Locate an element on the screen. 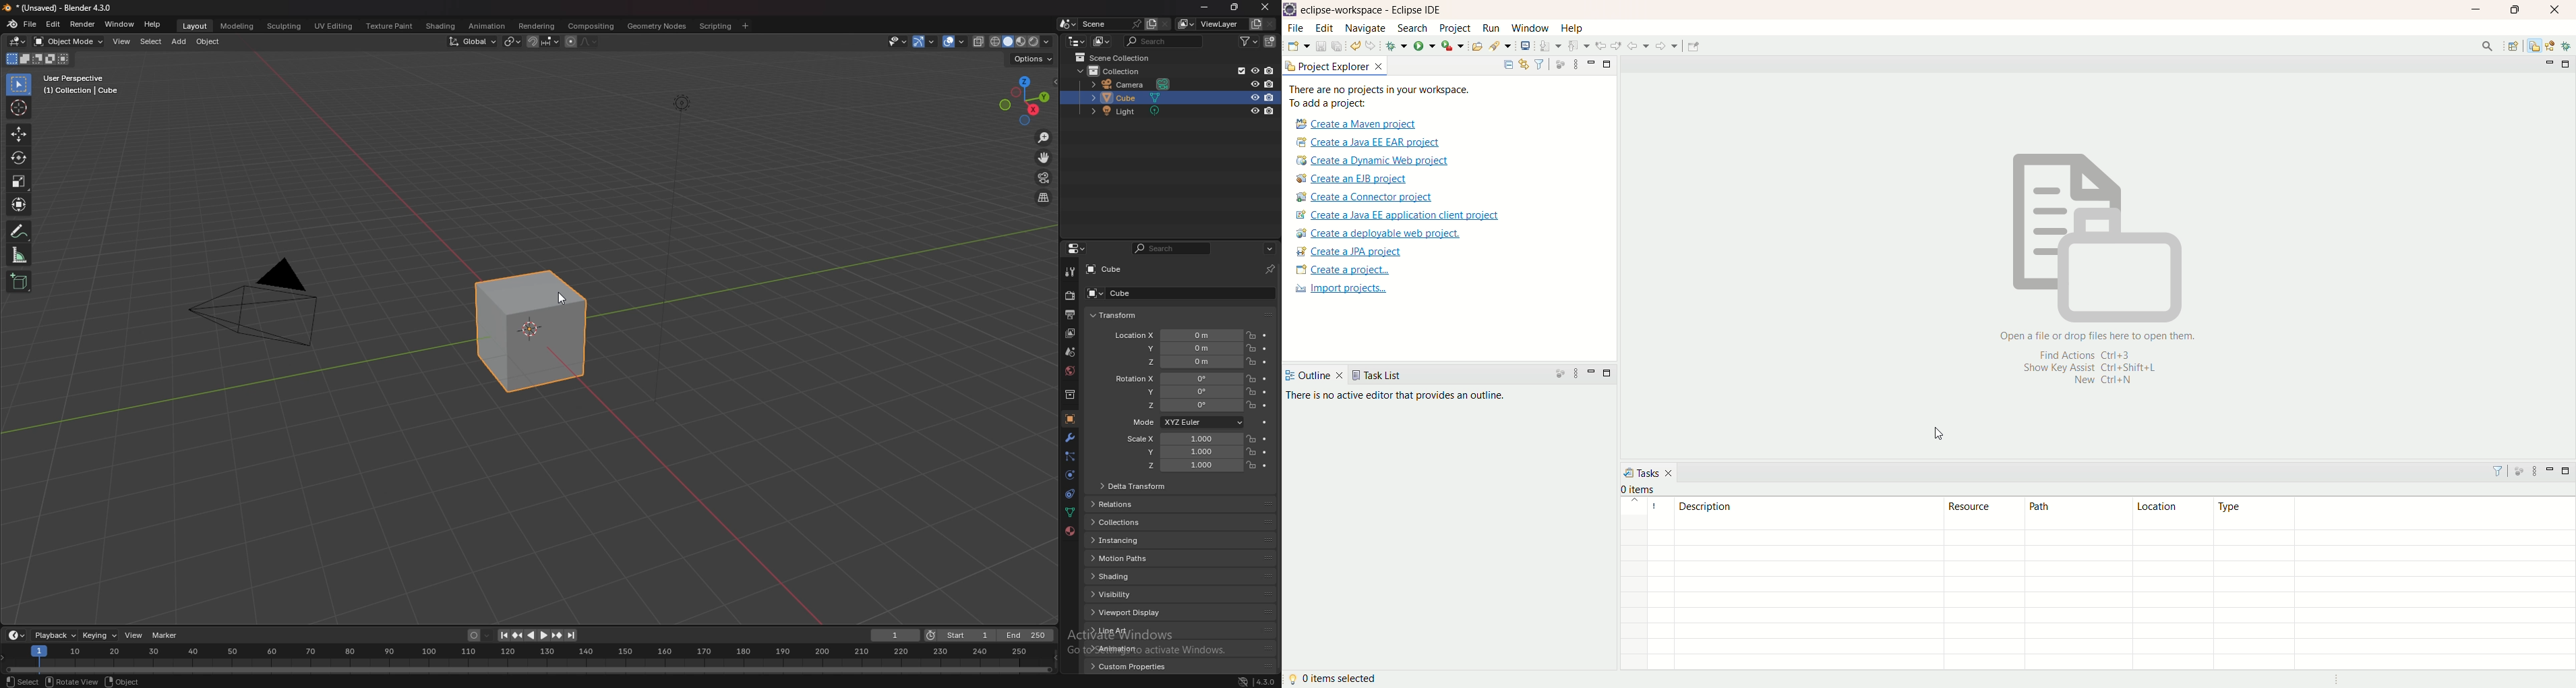 This screenshot has height=700, width=2576. move is located at coordinates (19, 133).